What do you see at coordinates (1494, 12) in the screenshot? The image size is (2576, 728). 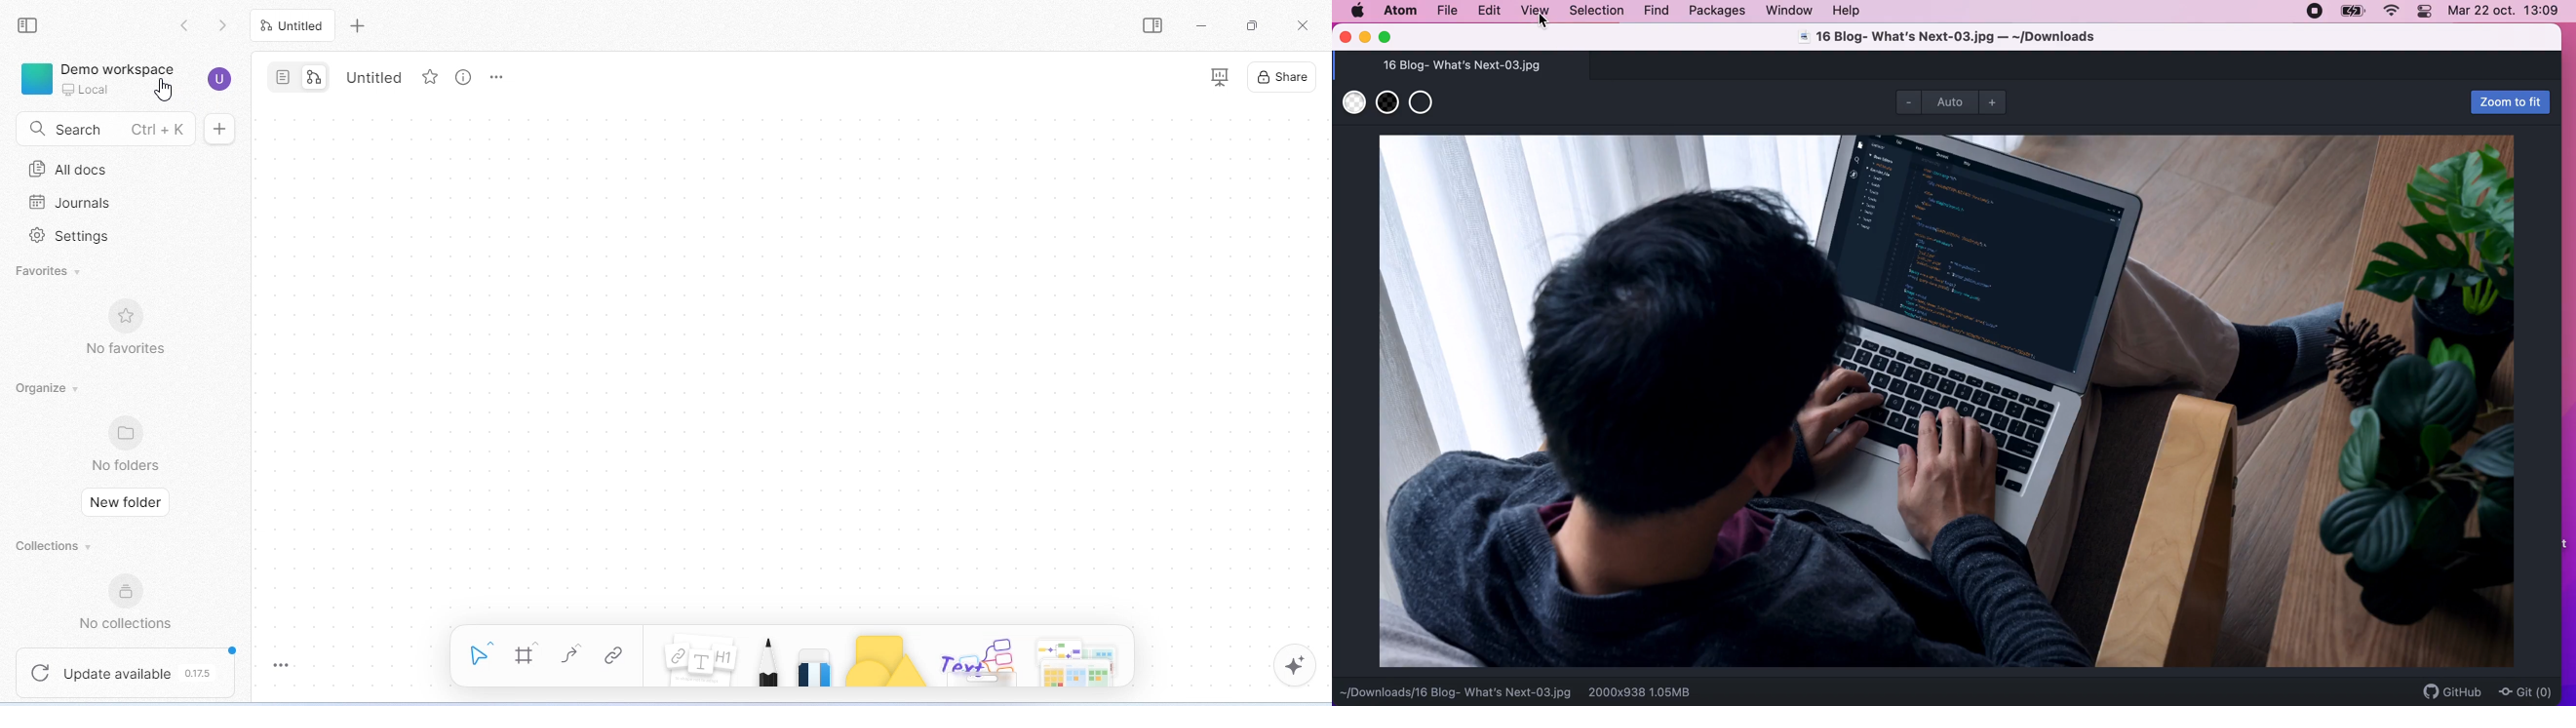 I see `edit` at bounding box center [1494, 12].